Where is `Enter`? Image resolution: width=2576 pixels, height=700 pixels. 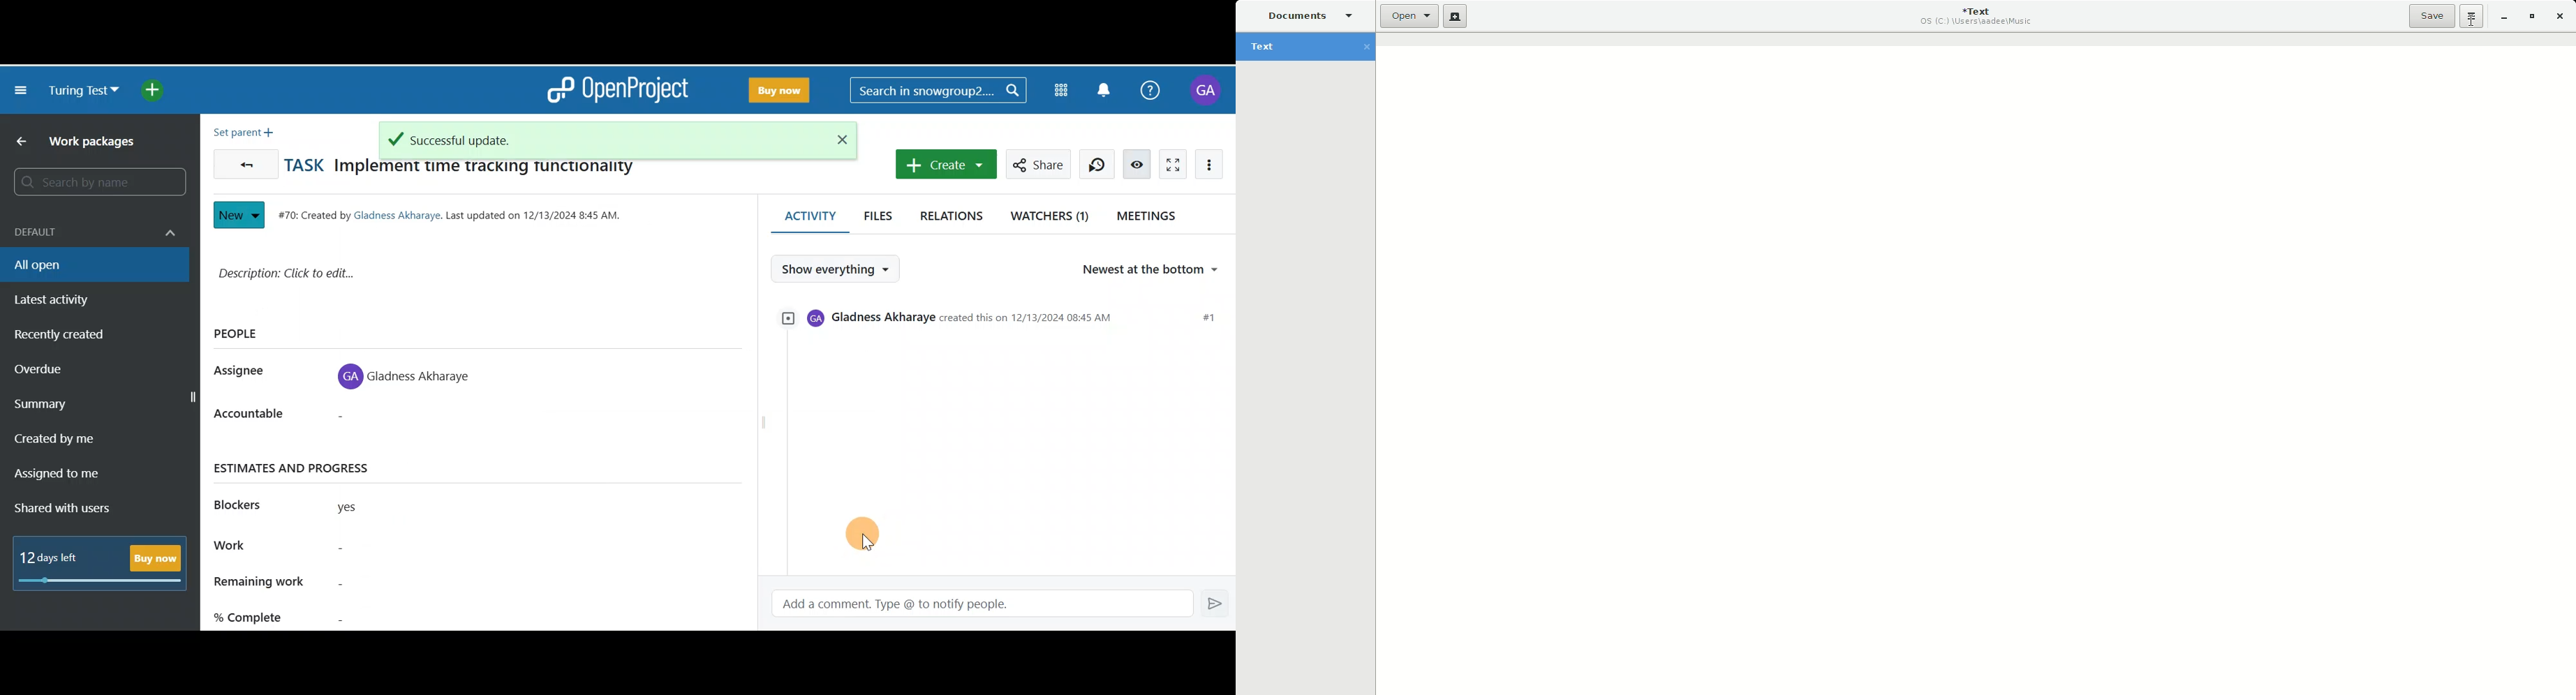 Enter is located at coordinates (1217, 602).